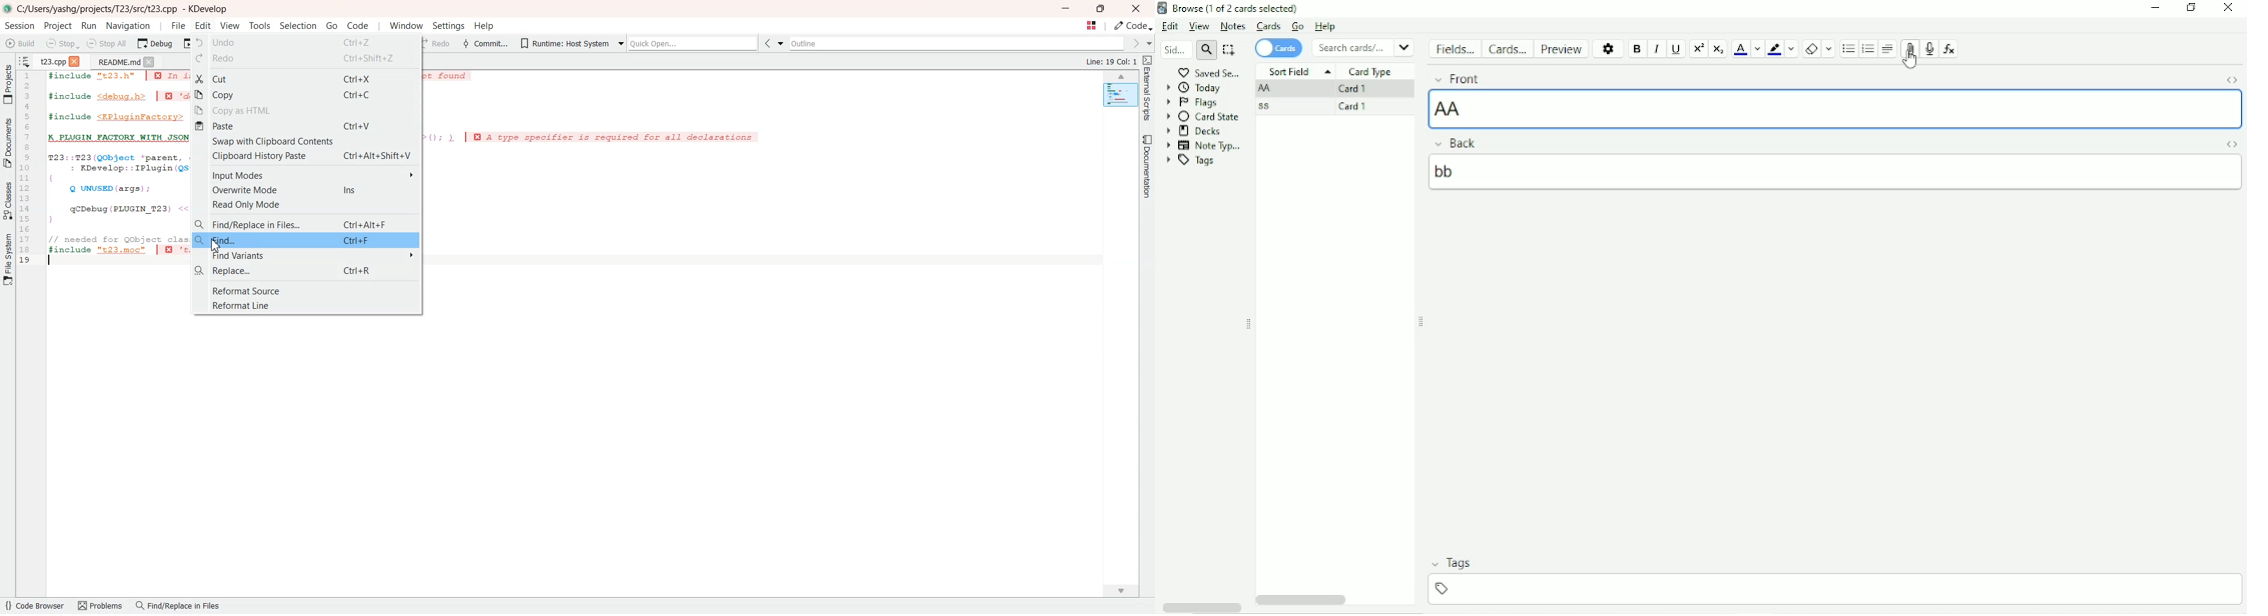 The width and height of the screenshot is (2268, 616). I want to click on Subscript, so click(1719, 49).